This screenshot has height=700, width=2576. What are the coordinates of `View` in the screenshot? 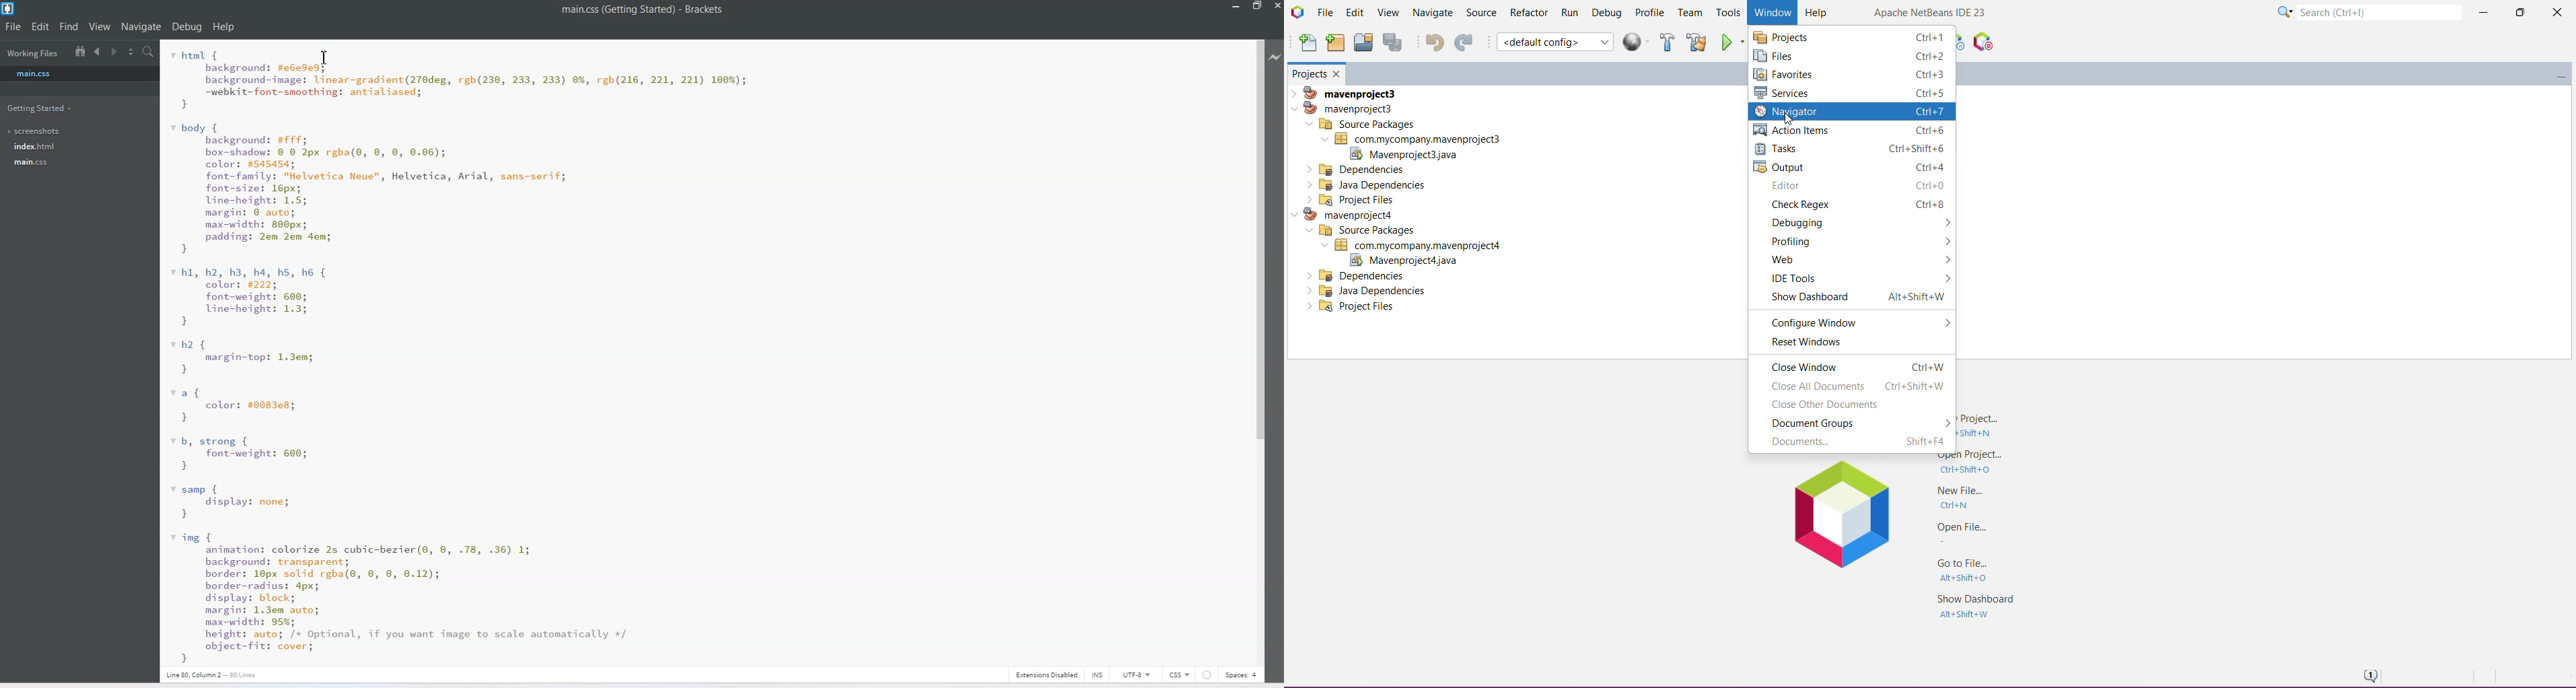 It's located at (100, 27).